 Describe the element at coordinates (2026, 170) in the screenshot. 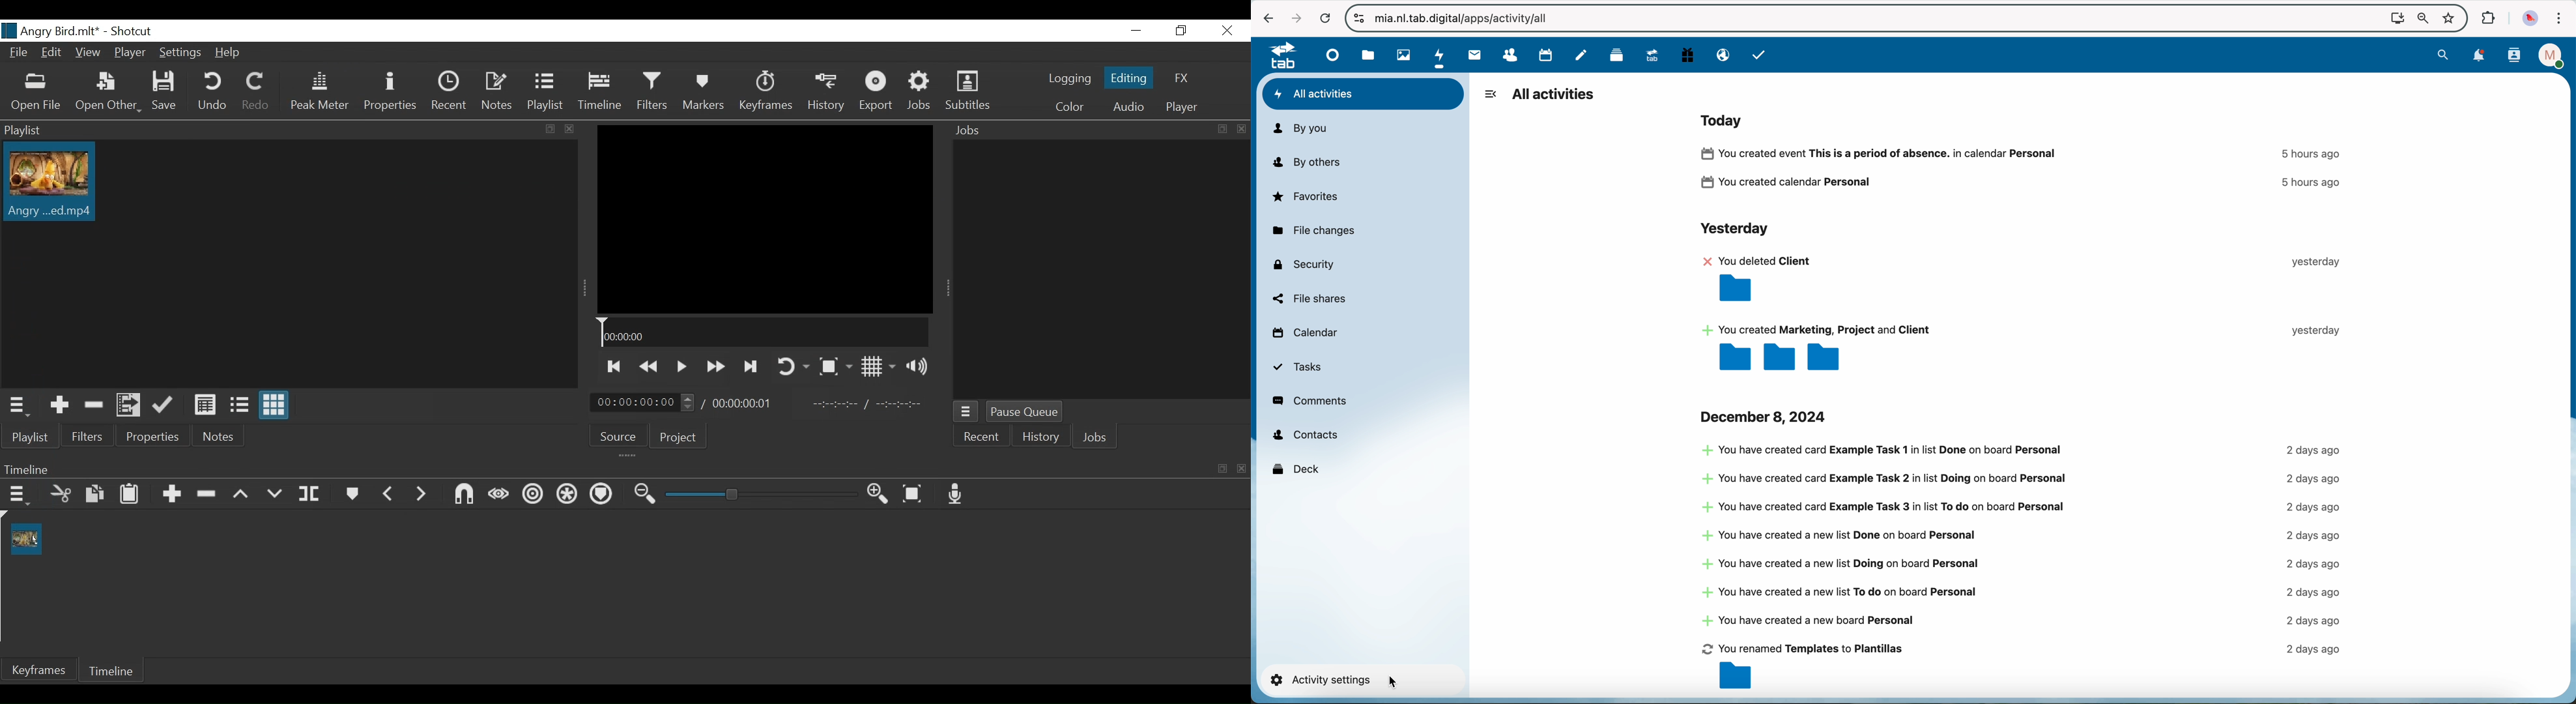

I see `activity` at that location.